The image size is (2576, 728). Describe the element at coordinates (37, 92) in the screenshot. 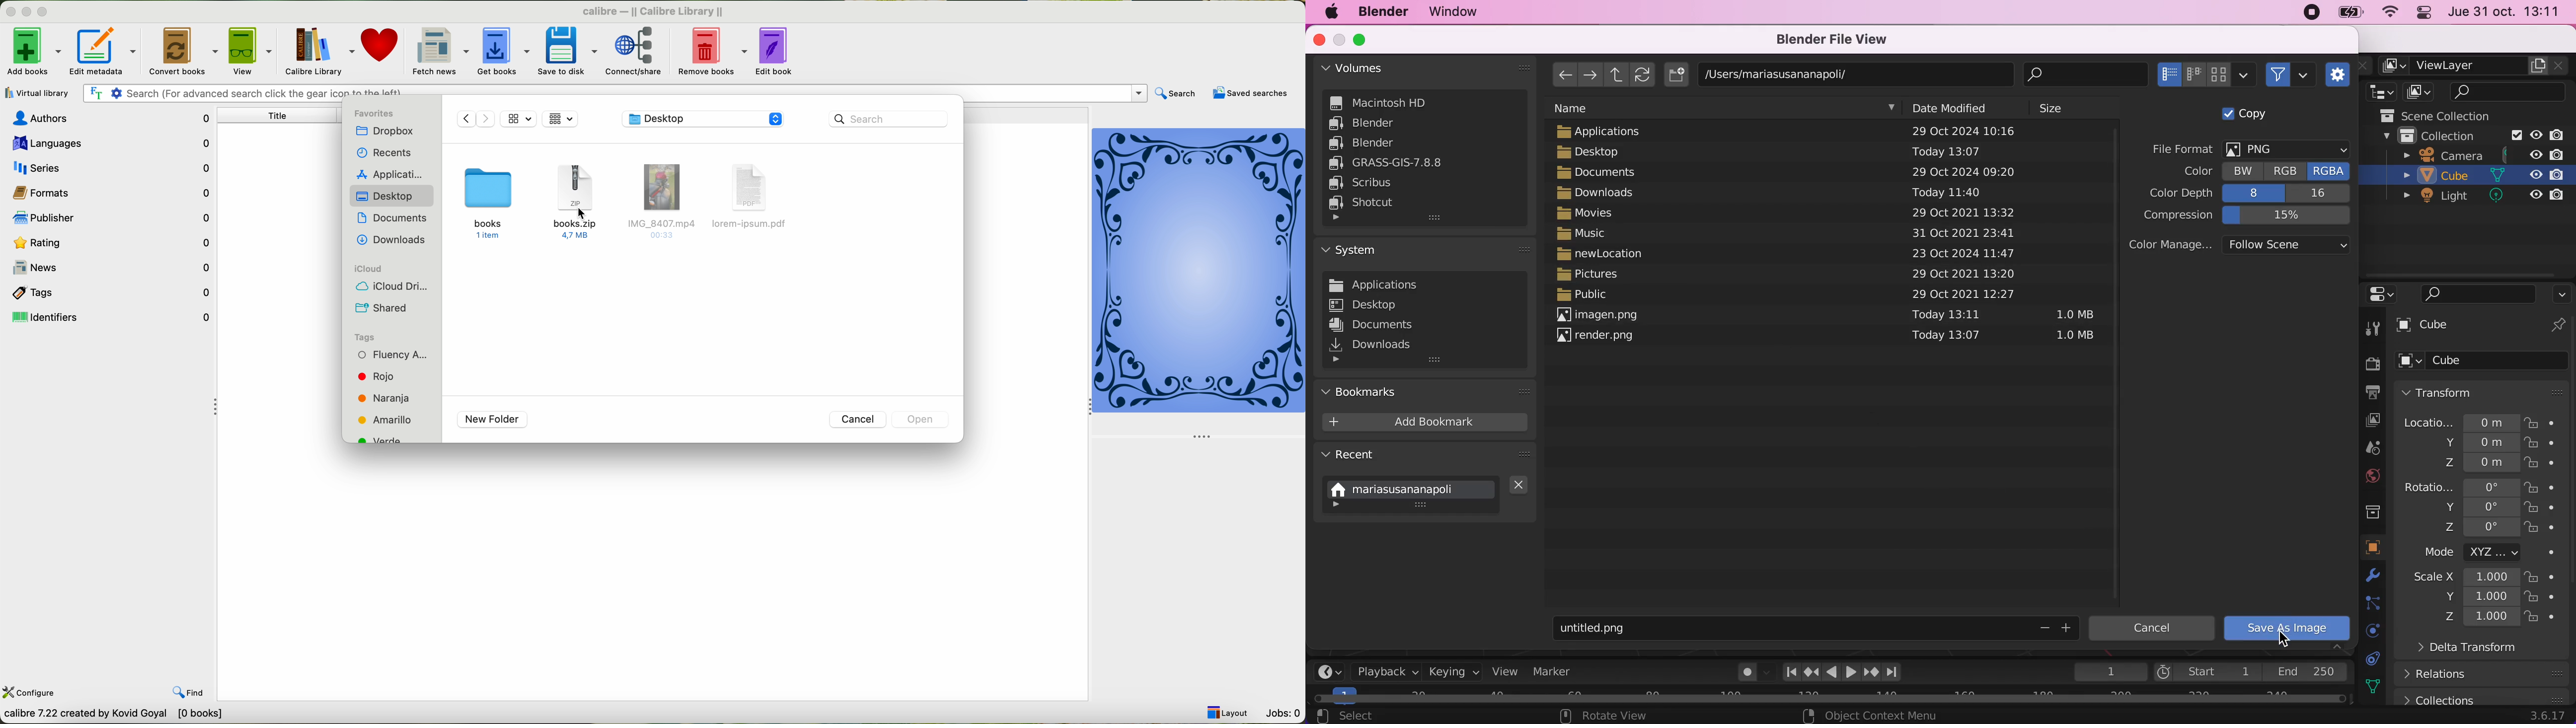

I see `virtual library` at that location.